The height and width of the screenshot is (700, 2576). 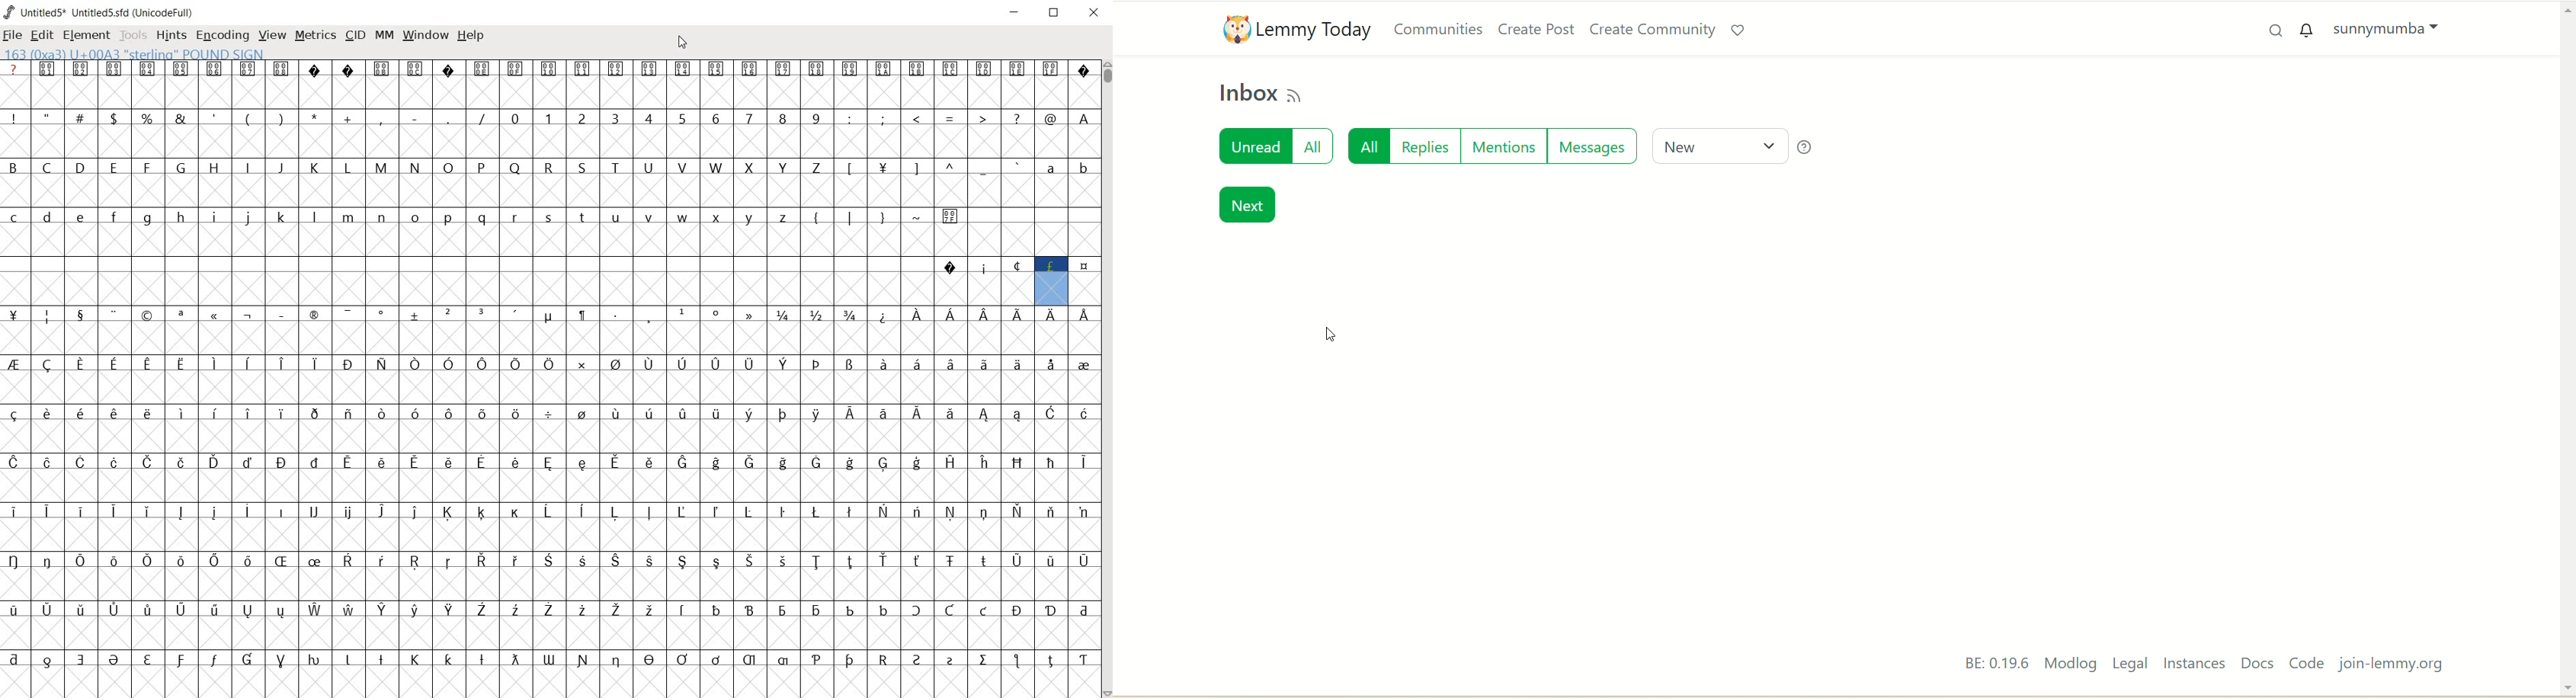 I want to click on mentions, so click(x=1501, y=152).